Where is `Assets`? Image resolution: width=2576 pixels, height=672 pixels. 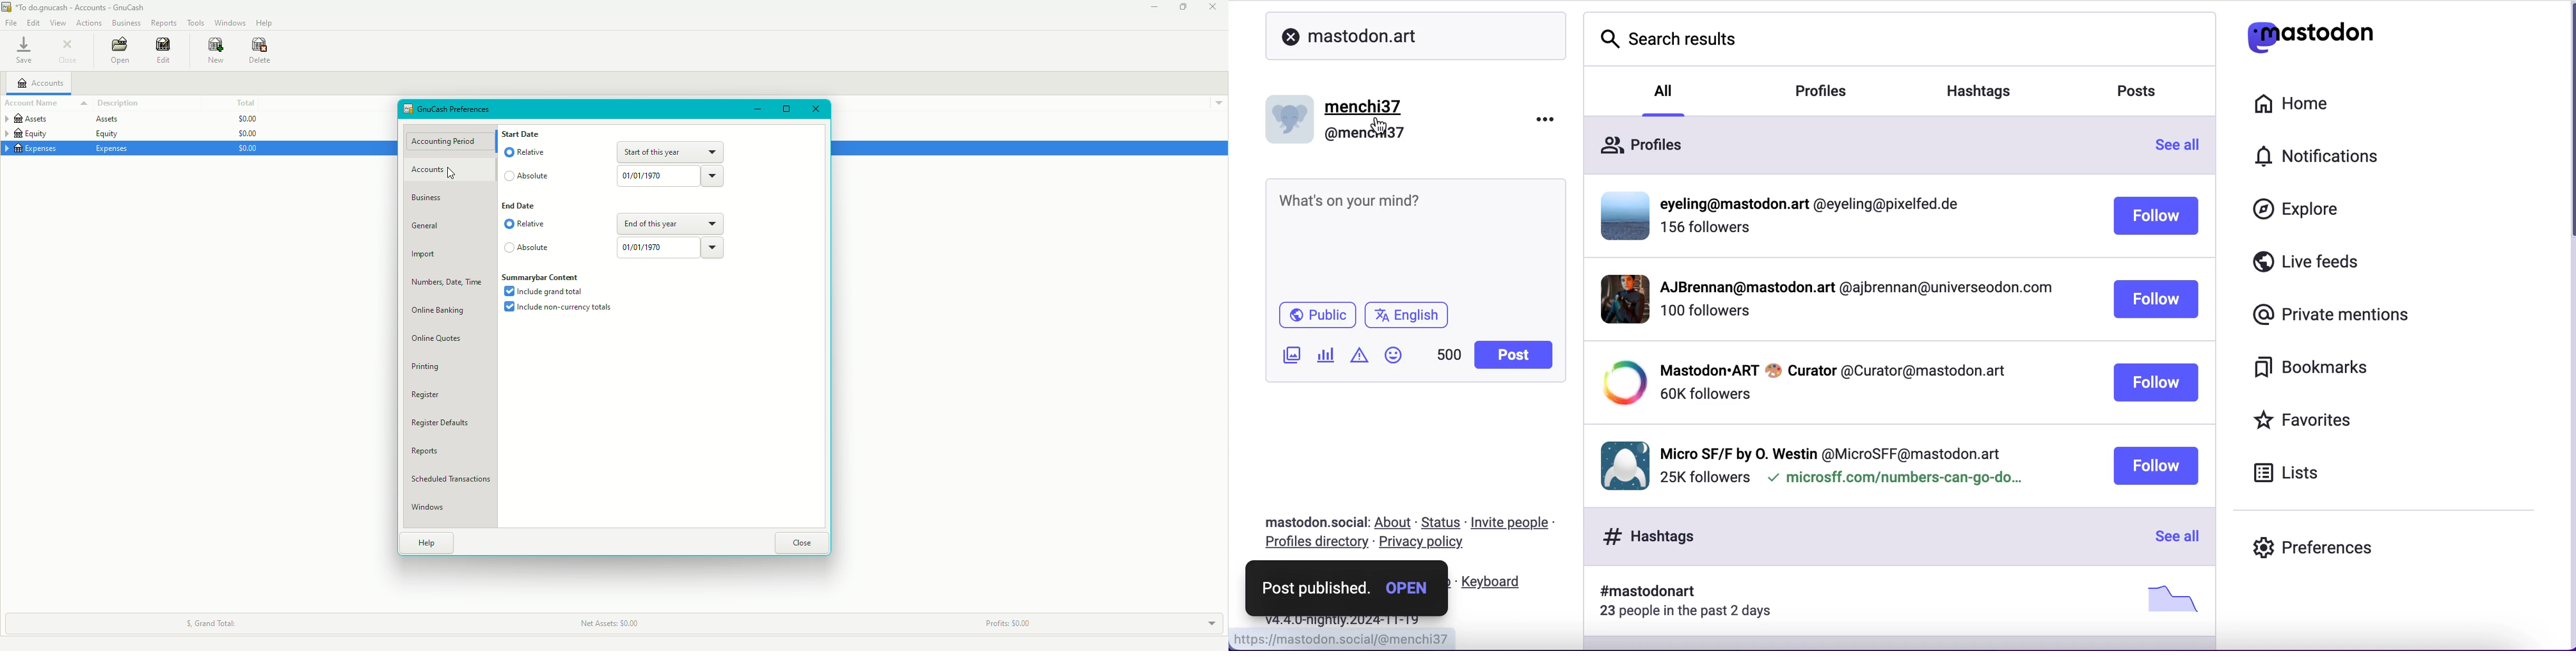 Assets is located at coordinates (60, 121).